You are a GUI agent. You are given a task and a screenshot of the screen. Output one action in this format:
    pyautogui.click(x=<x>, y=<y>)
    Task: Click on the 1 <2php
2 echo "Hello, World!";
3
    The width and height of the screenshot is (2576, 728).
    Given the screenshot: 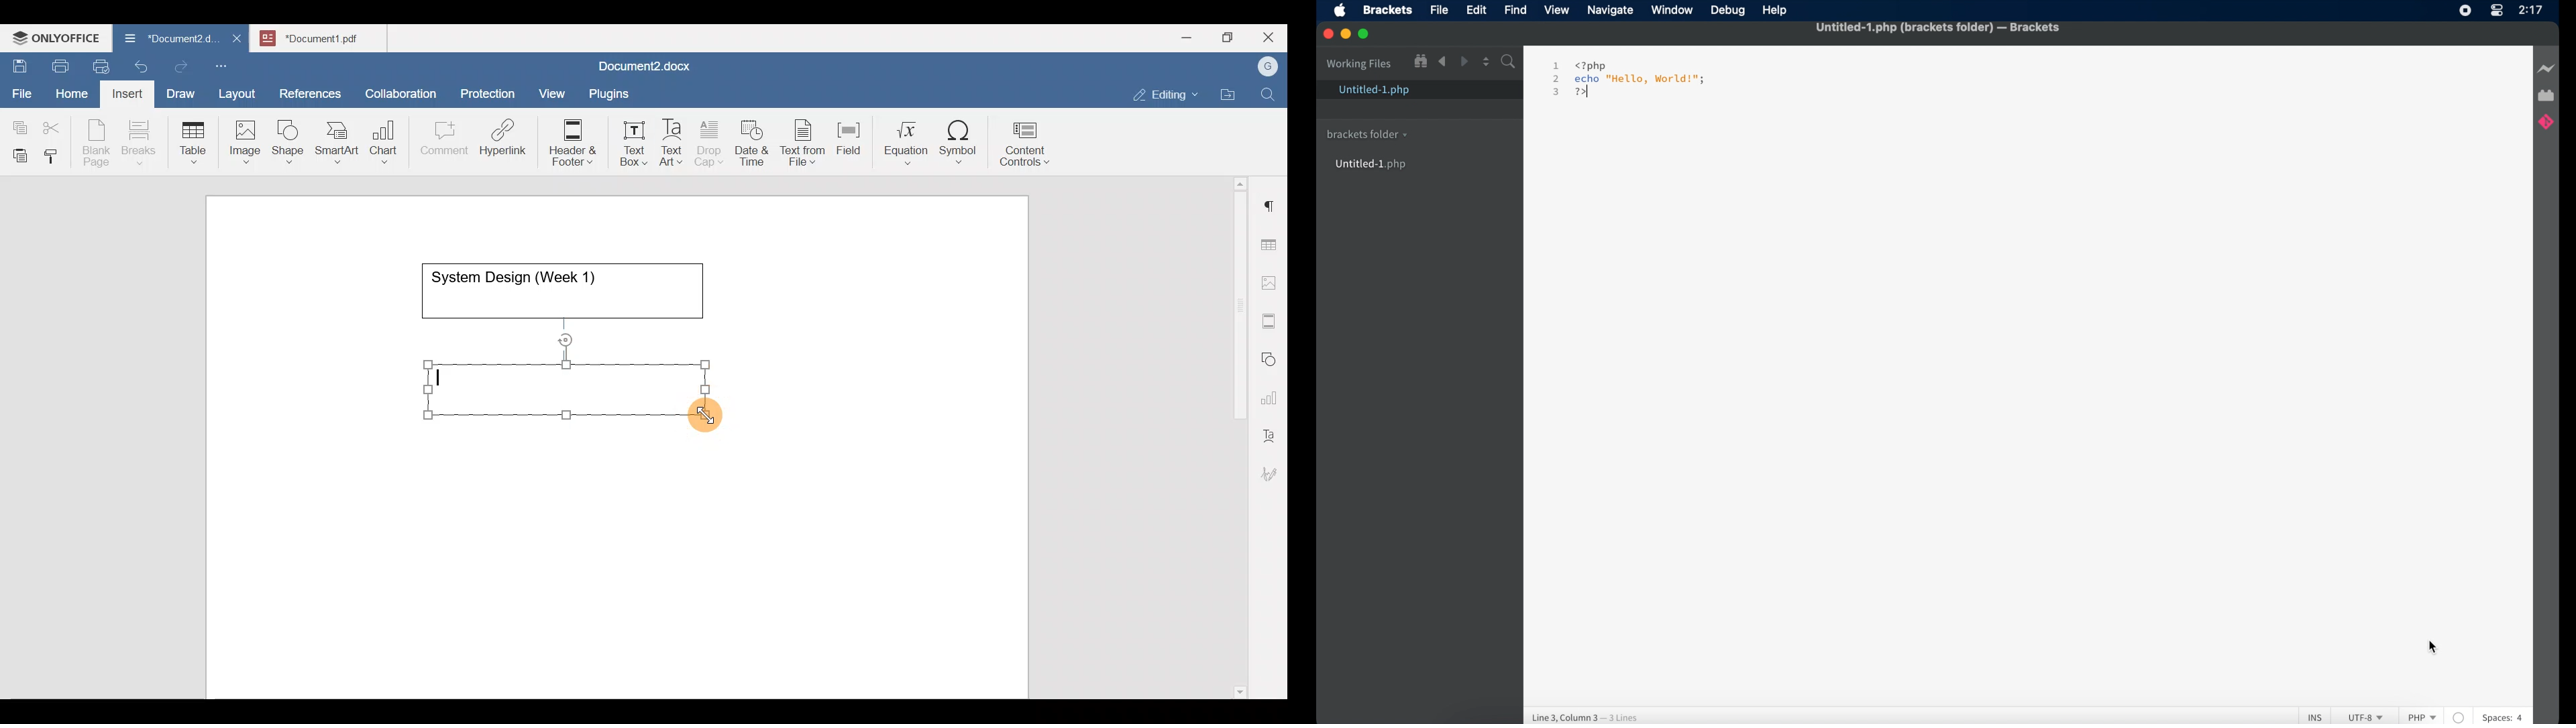 What is the action you would take?
    pyautogui.click(x=1628, y=80)
    